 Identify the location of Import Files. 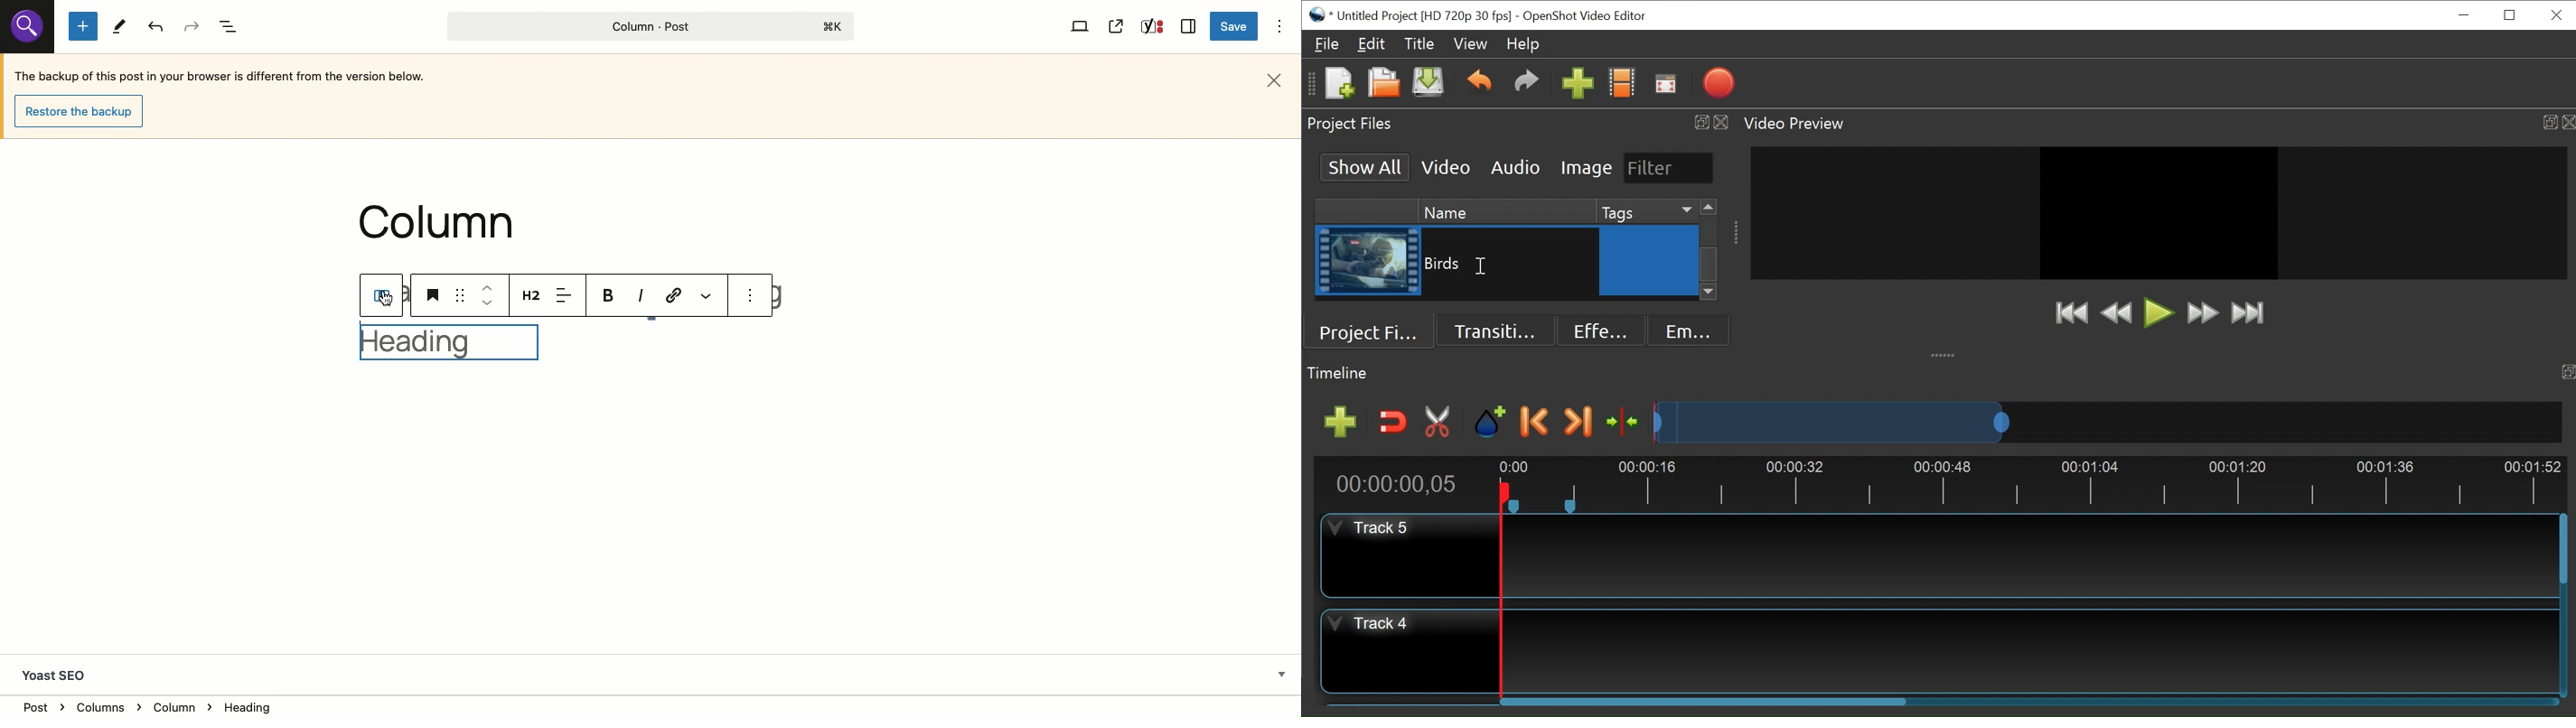
(1577, 84).